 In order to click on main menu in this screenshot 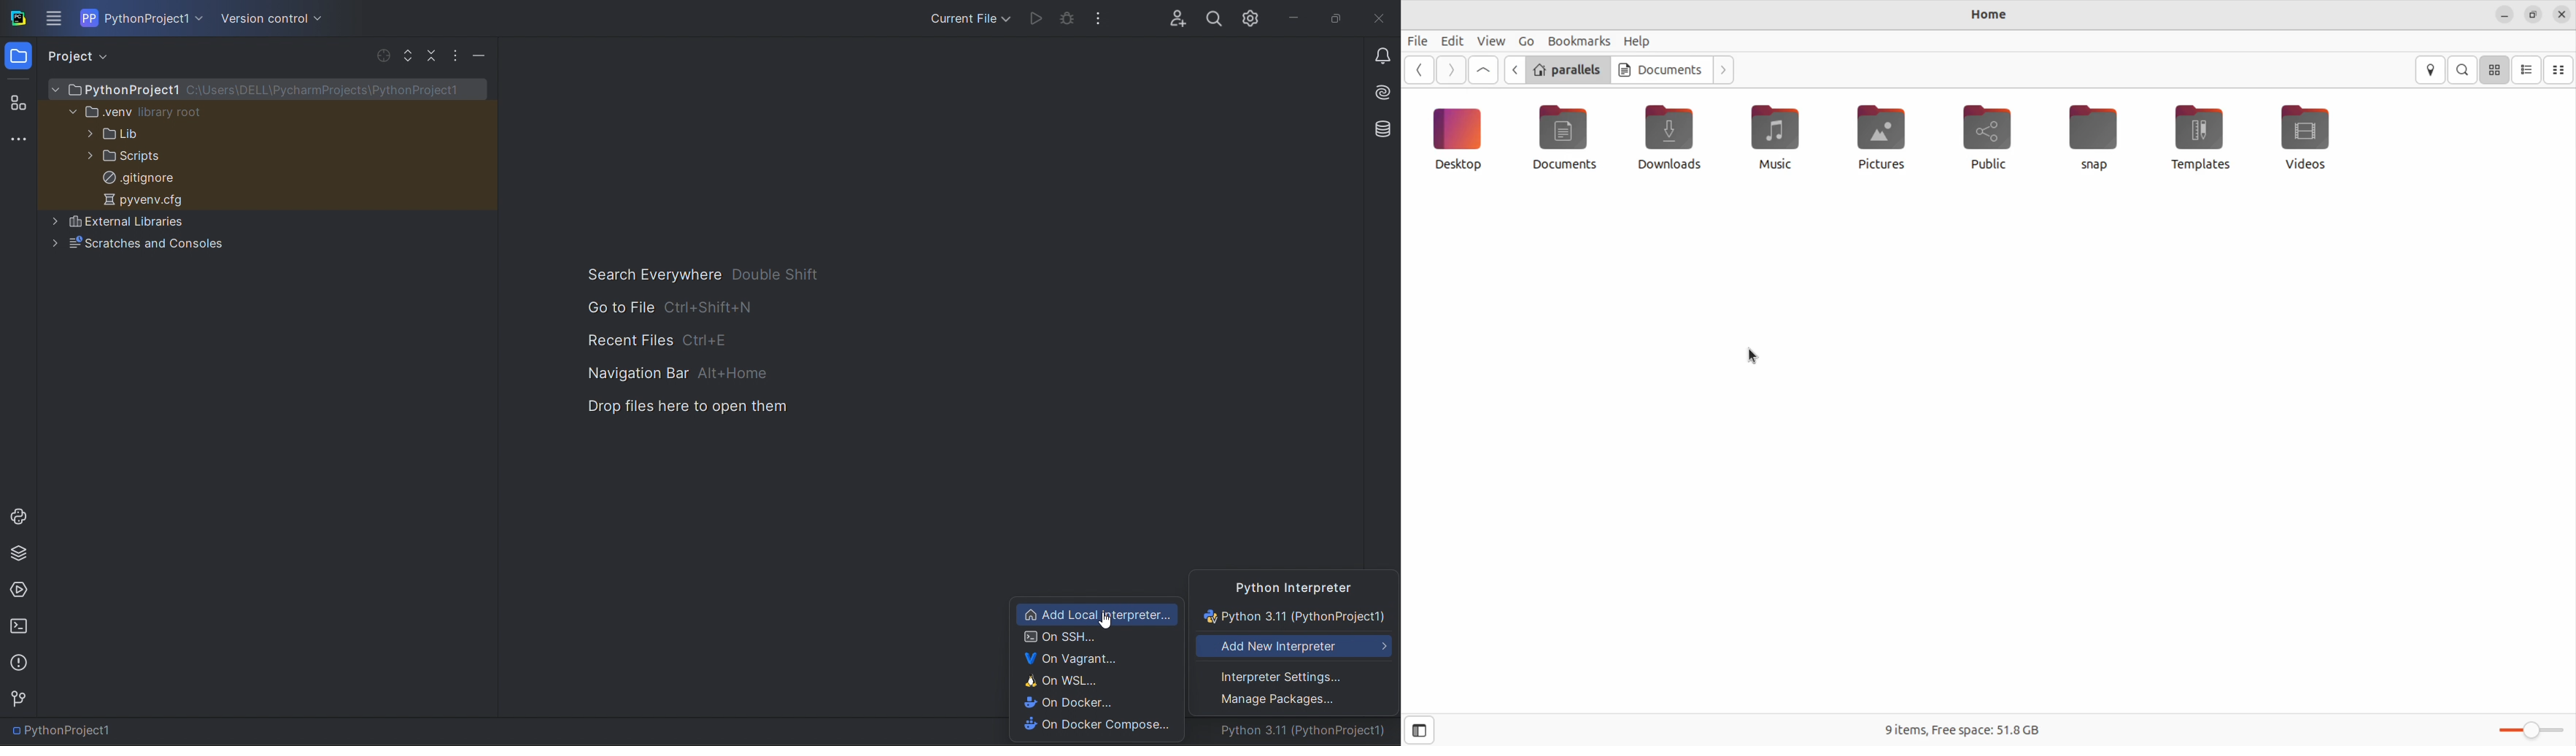, I will do `click(55, 18)`.